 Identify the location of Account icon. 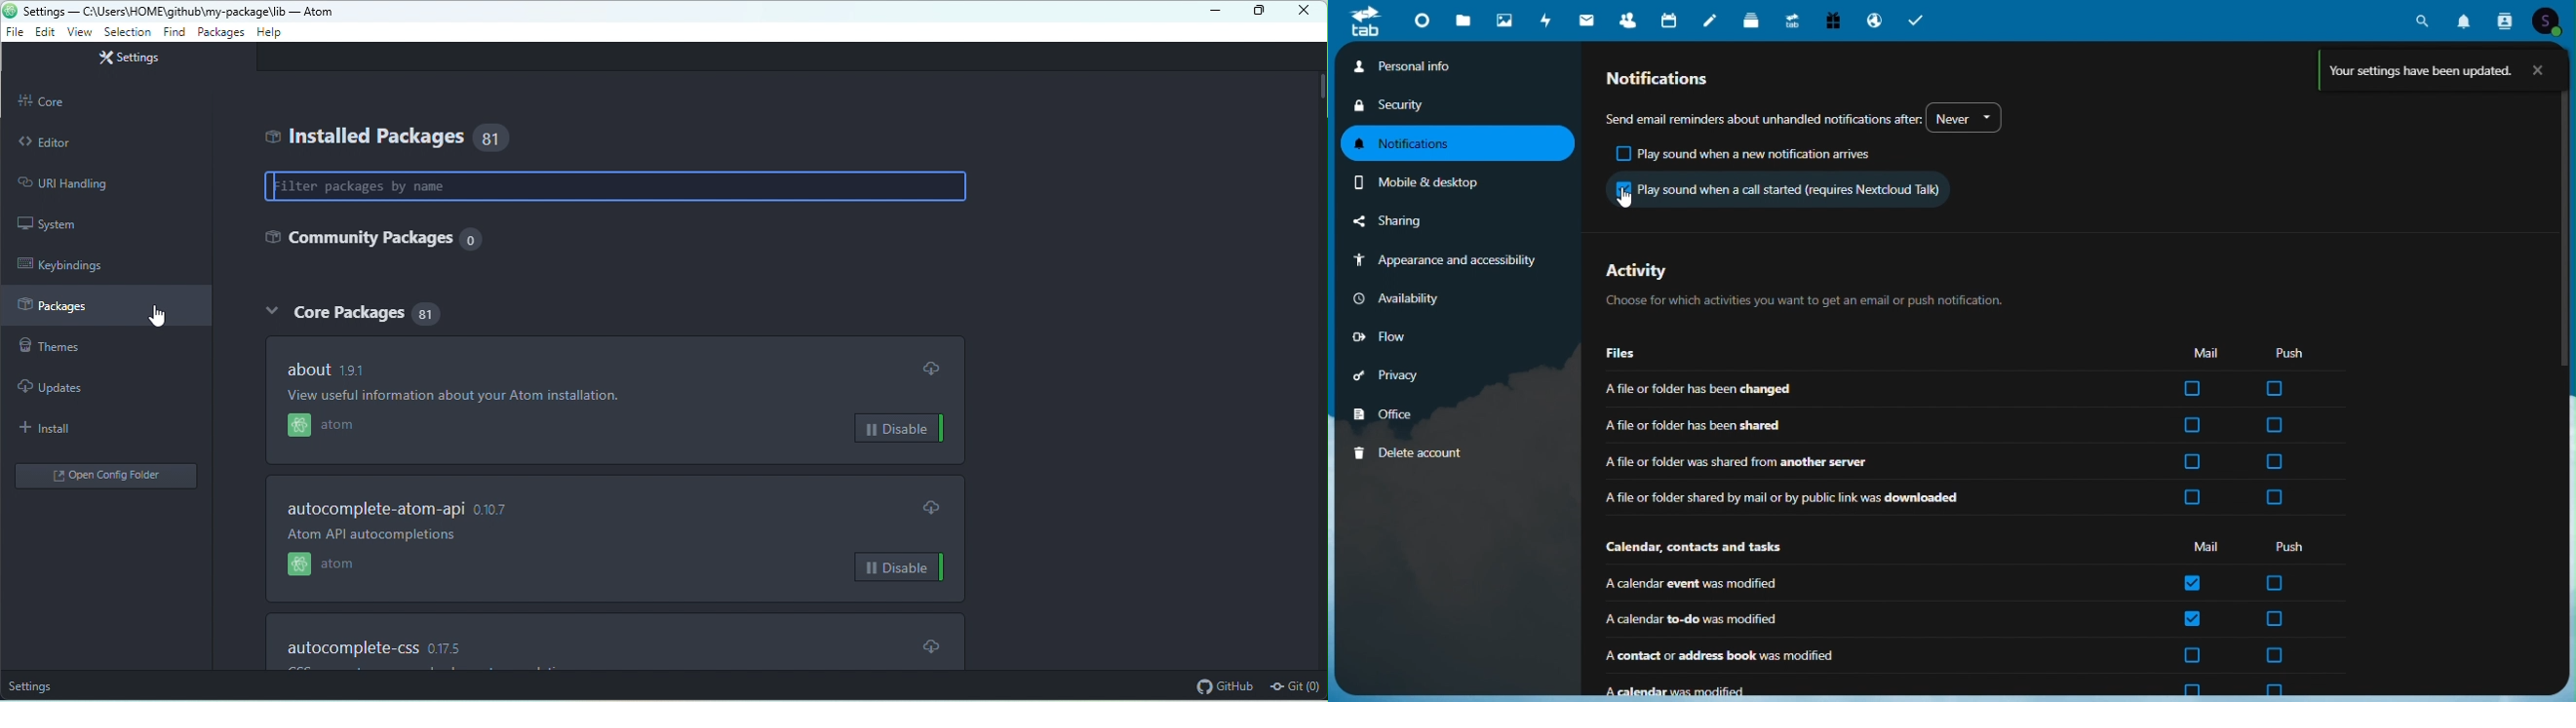
(2549, 20).